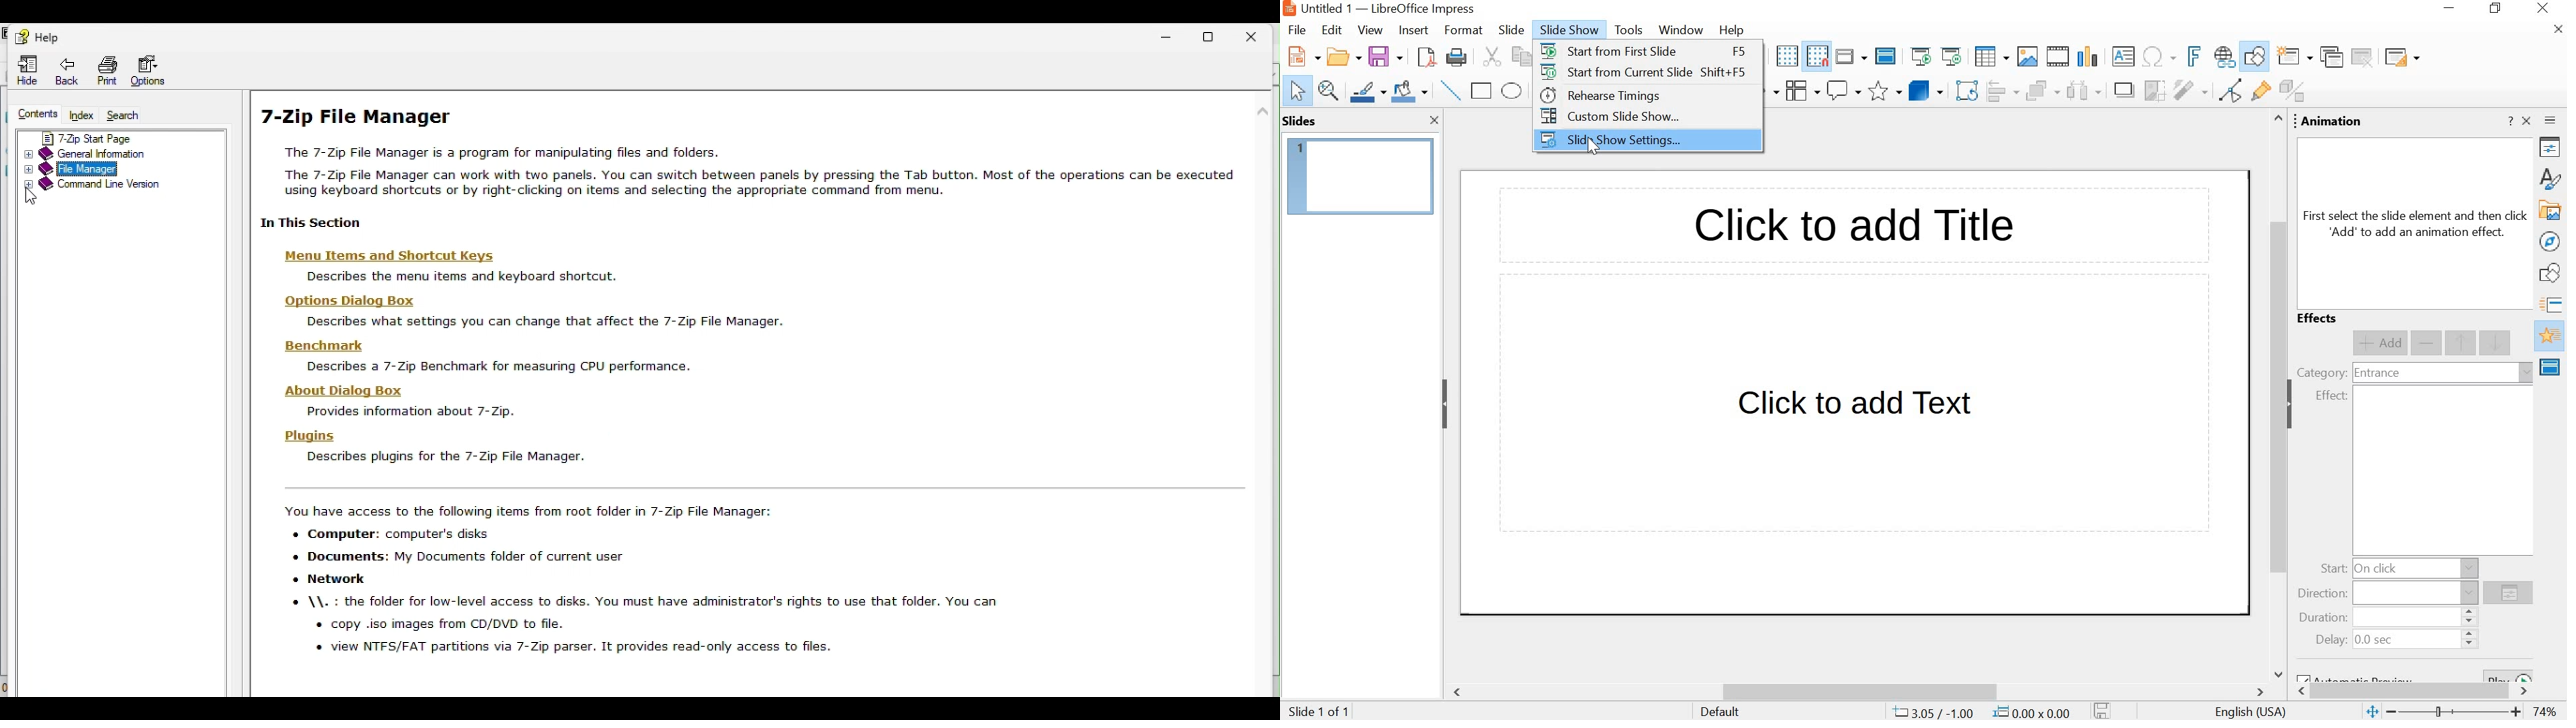 The height and width of the screenshot is (728, 2576). Describe the element at coordinates (2154, 91) in the screenshot. I see `crop image` at that location.